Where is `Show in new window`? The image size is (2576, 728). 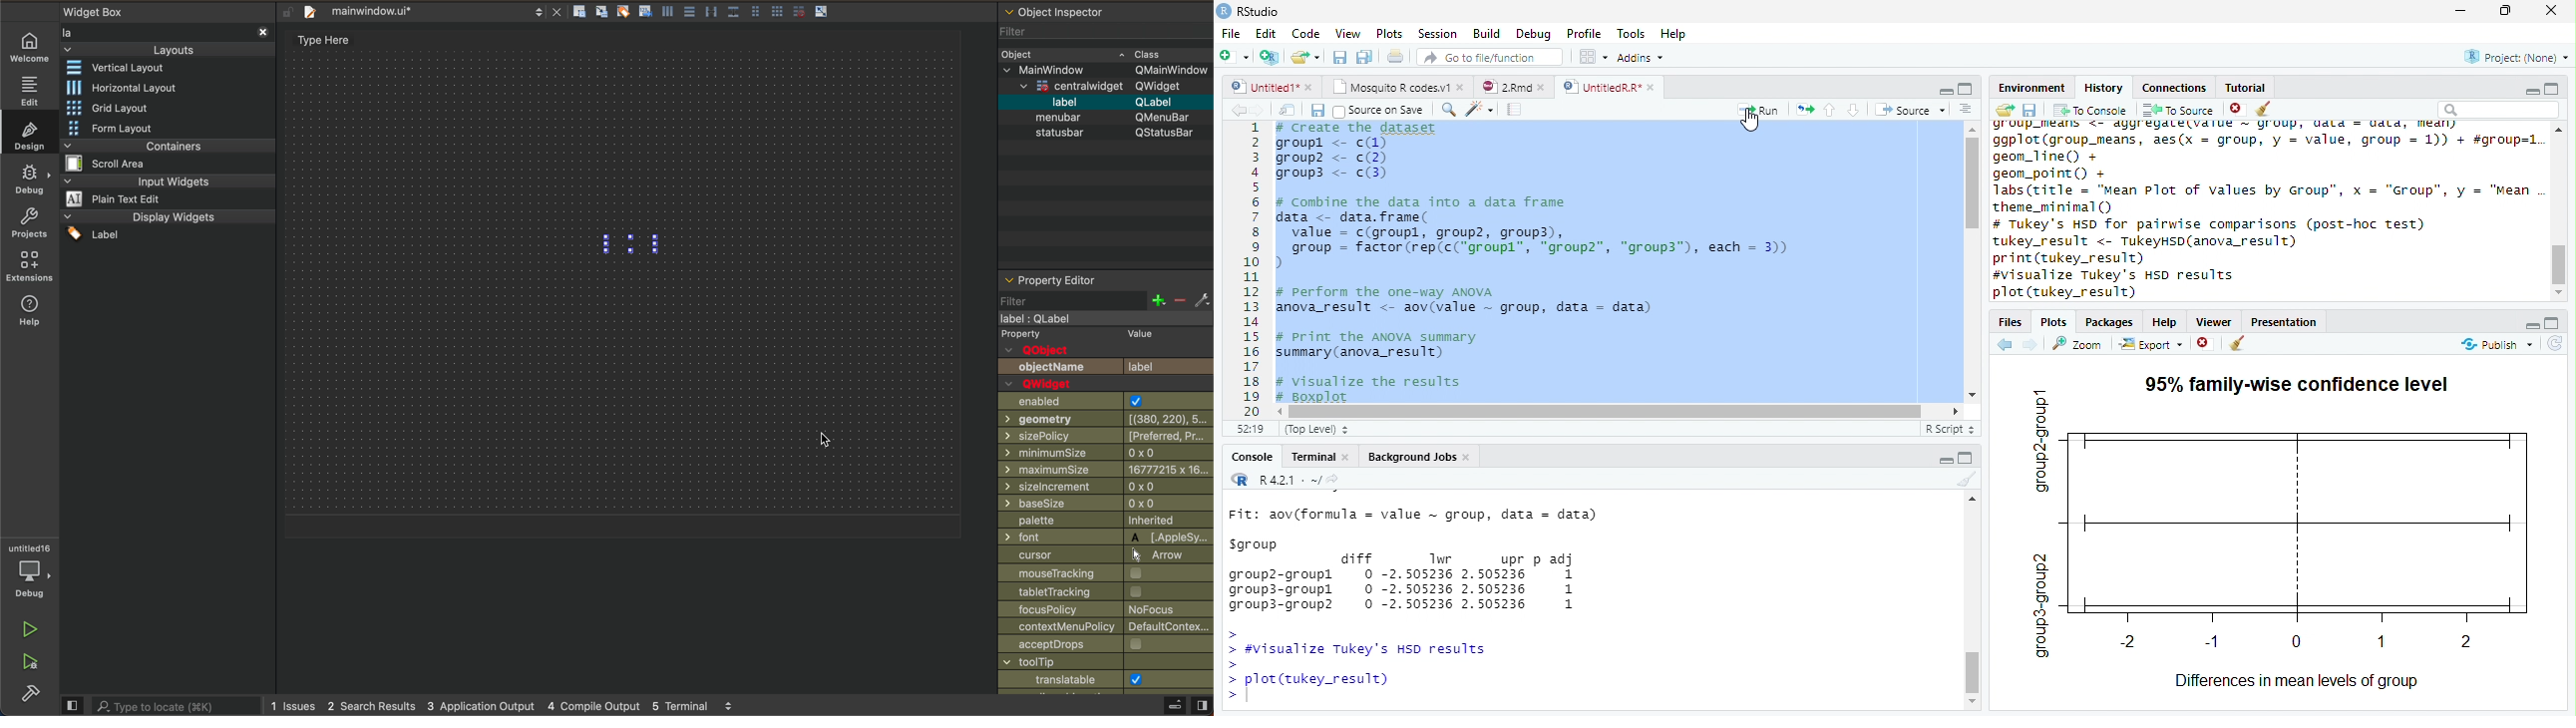 Show in new window is located at coordinates (1290, 110).